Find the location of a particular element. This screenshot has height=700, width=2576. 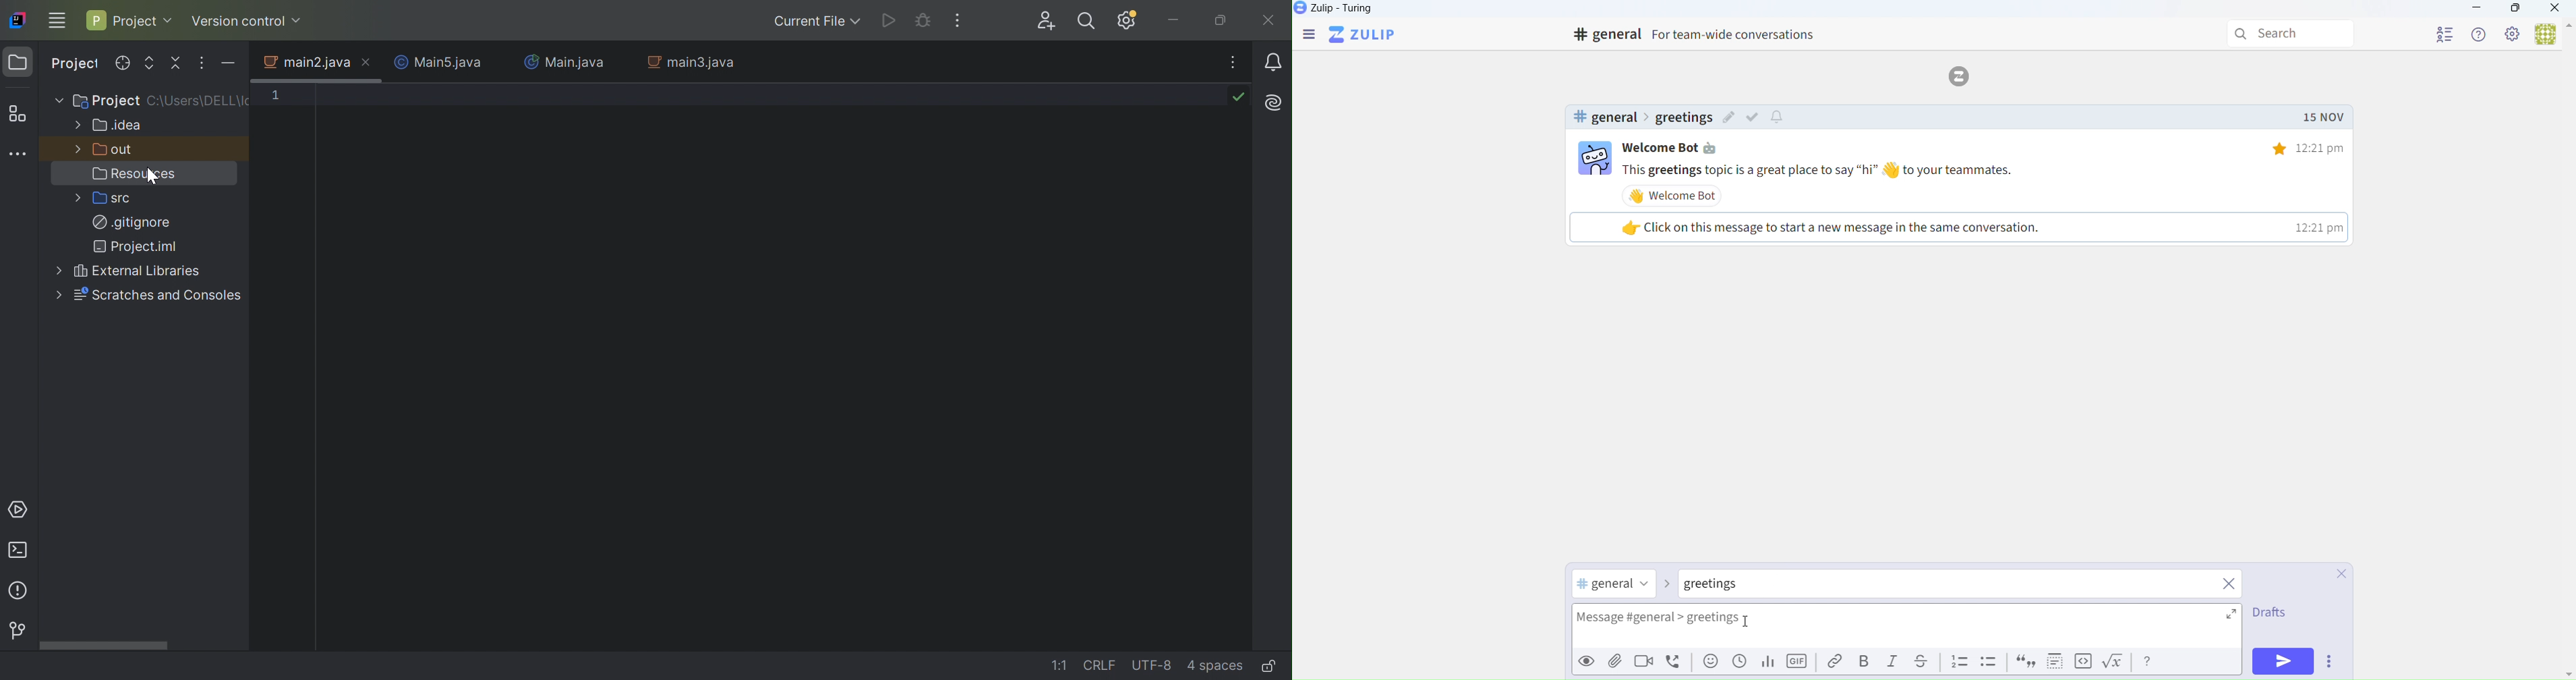

greetings is located at coordinates (1683, 118).